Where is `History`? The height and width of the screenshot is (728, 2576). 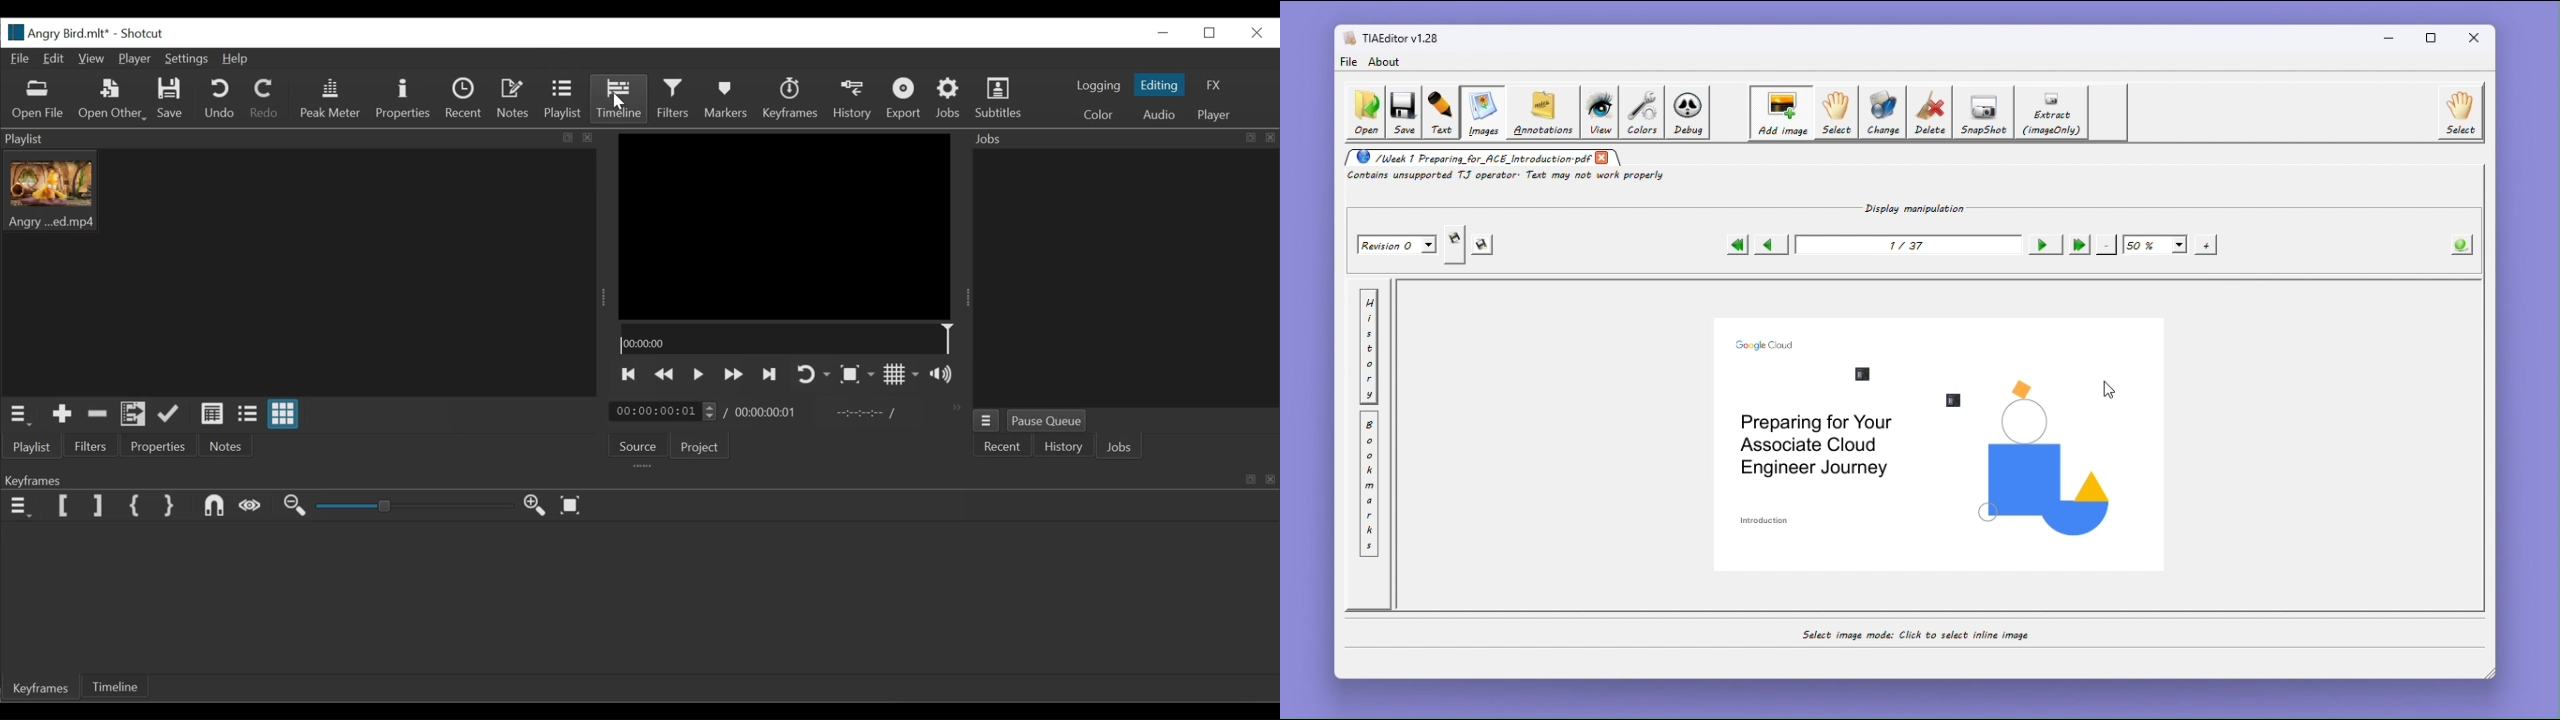
History is located at coordinates (1063, 445).